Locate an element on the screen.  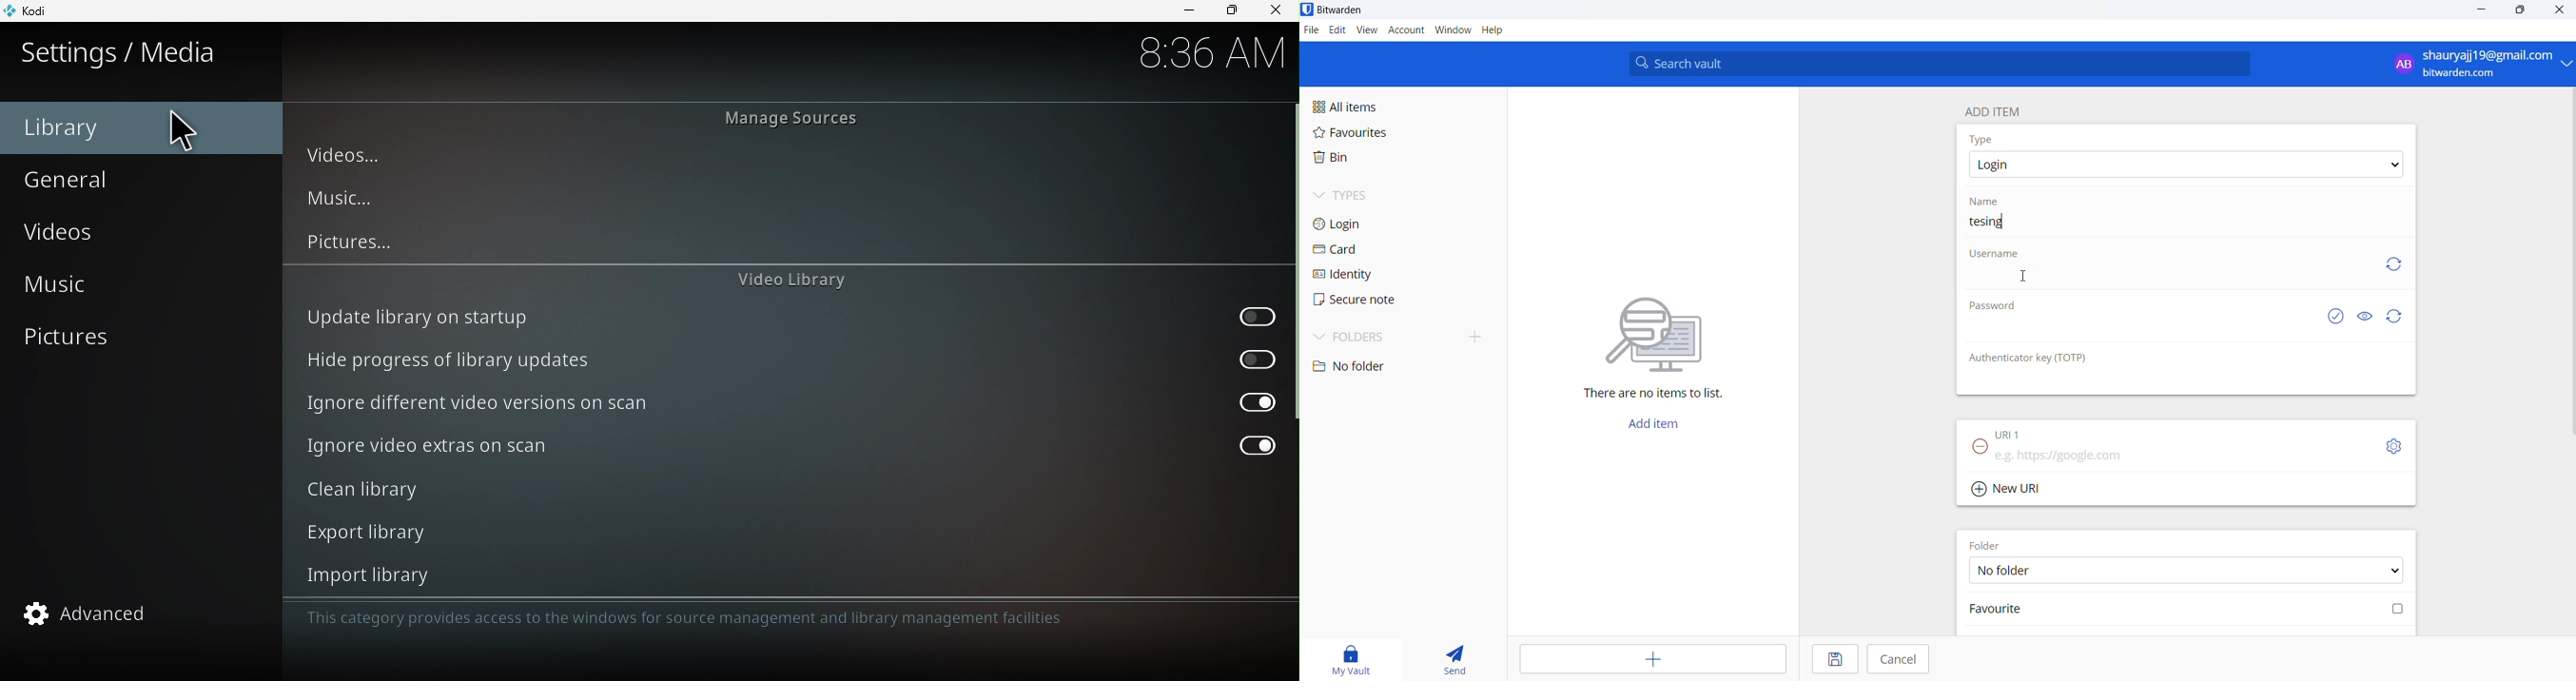
Pictures is located at coordinates (139, 336).